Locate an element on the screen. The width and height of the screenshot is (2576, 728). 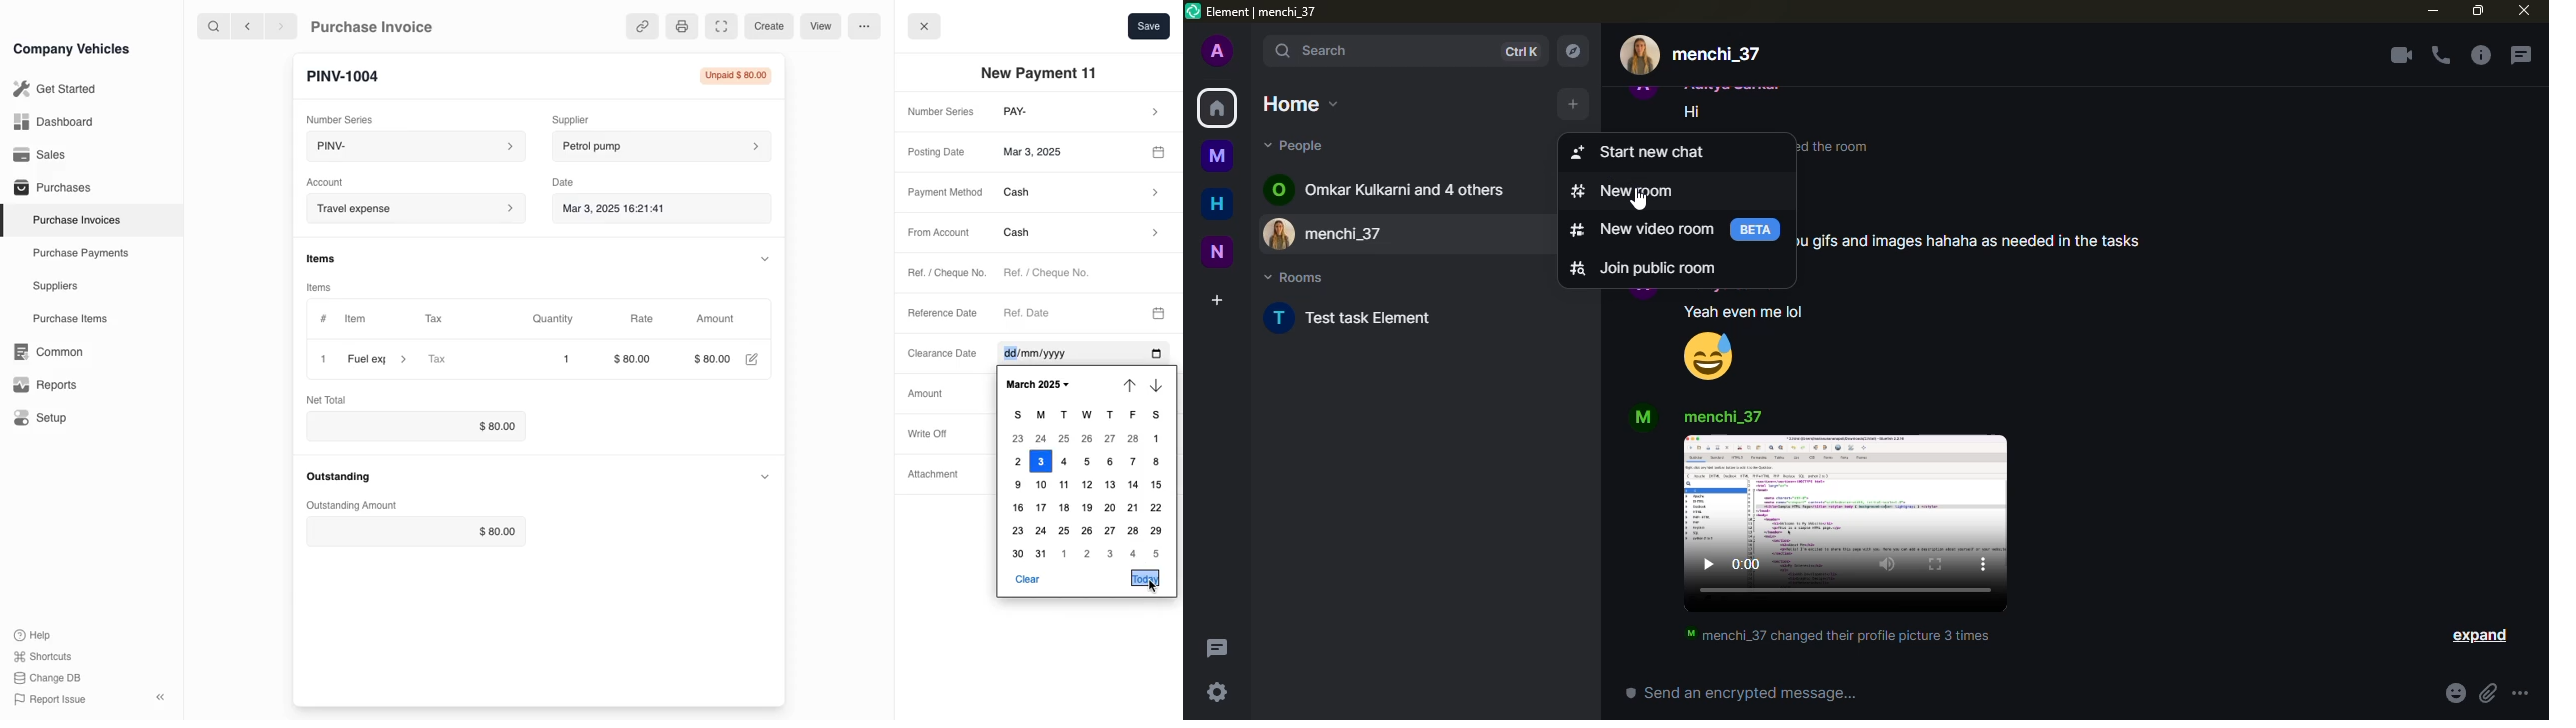
1 is located at coordinates (566, 359).